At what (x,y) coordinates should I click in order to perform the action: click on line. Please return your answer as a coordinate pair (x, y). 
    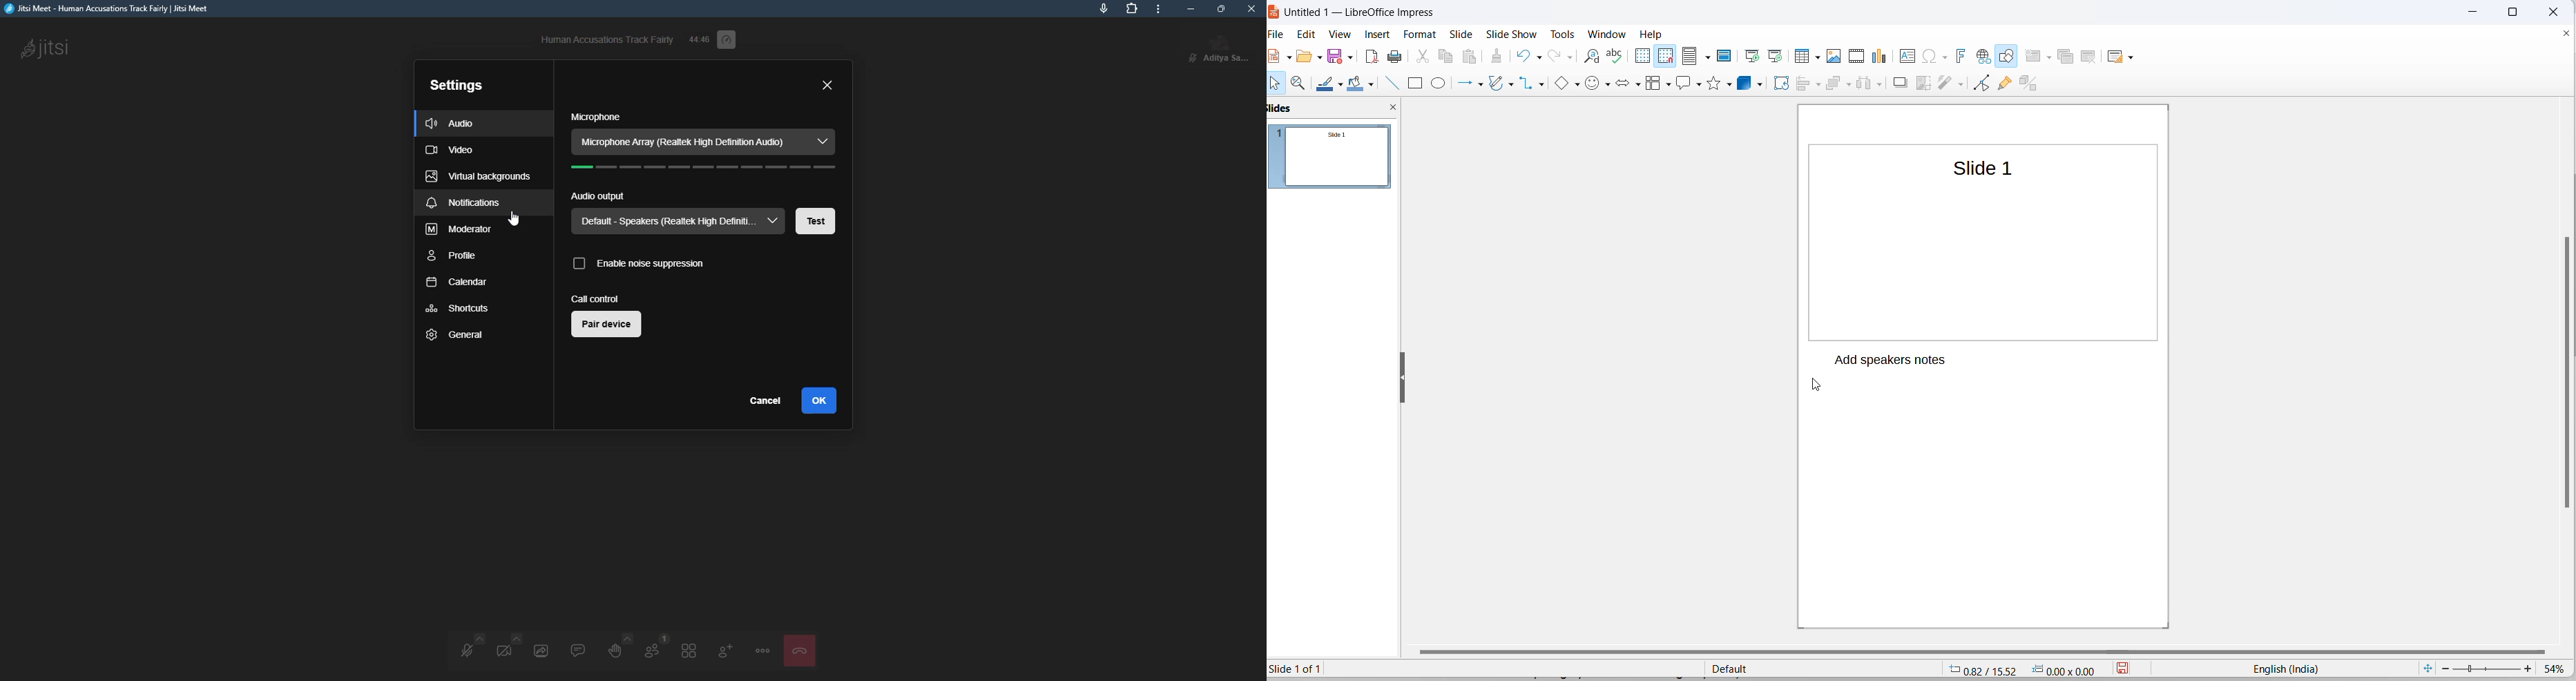
    Looking at the image, I should click on (1391, 84).